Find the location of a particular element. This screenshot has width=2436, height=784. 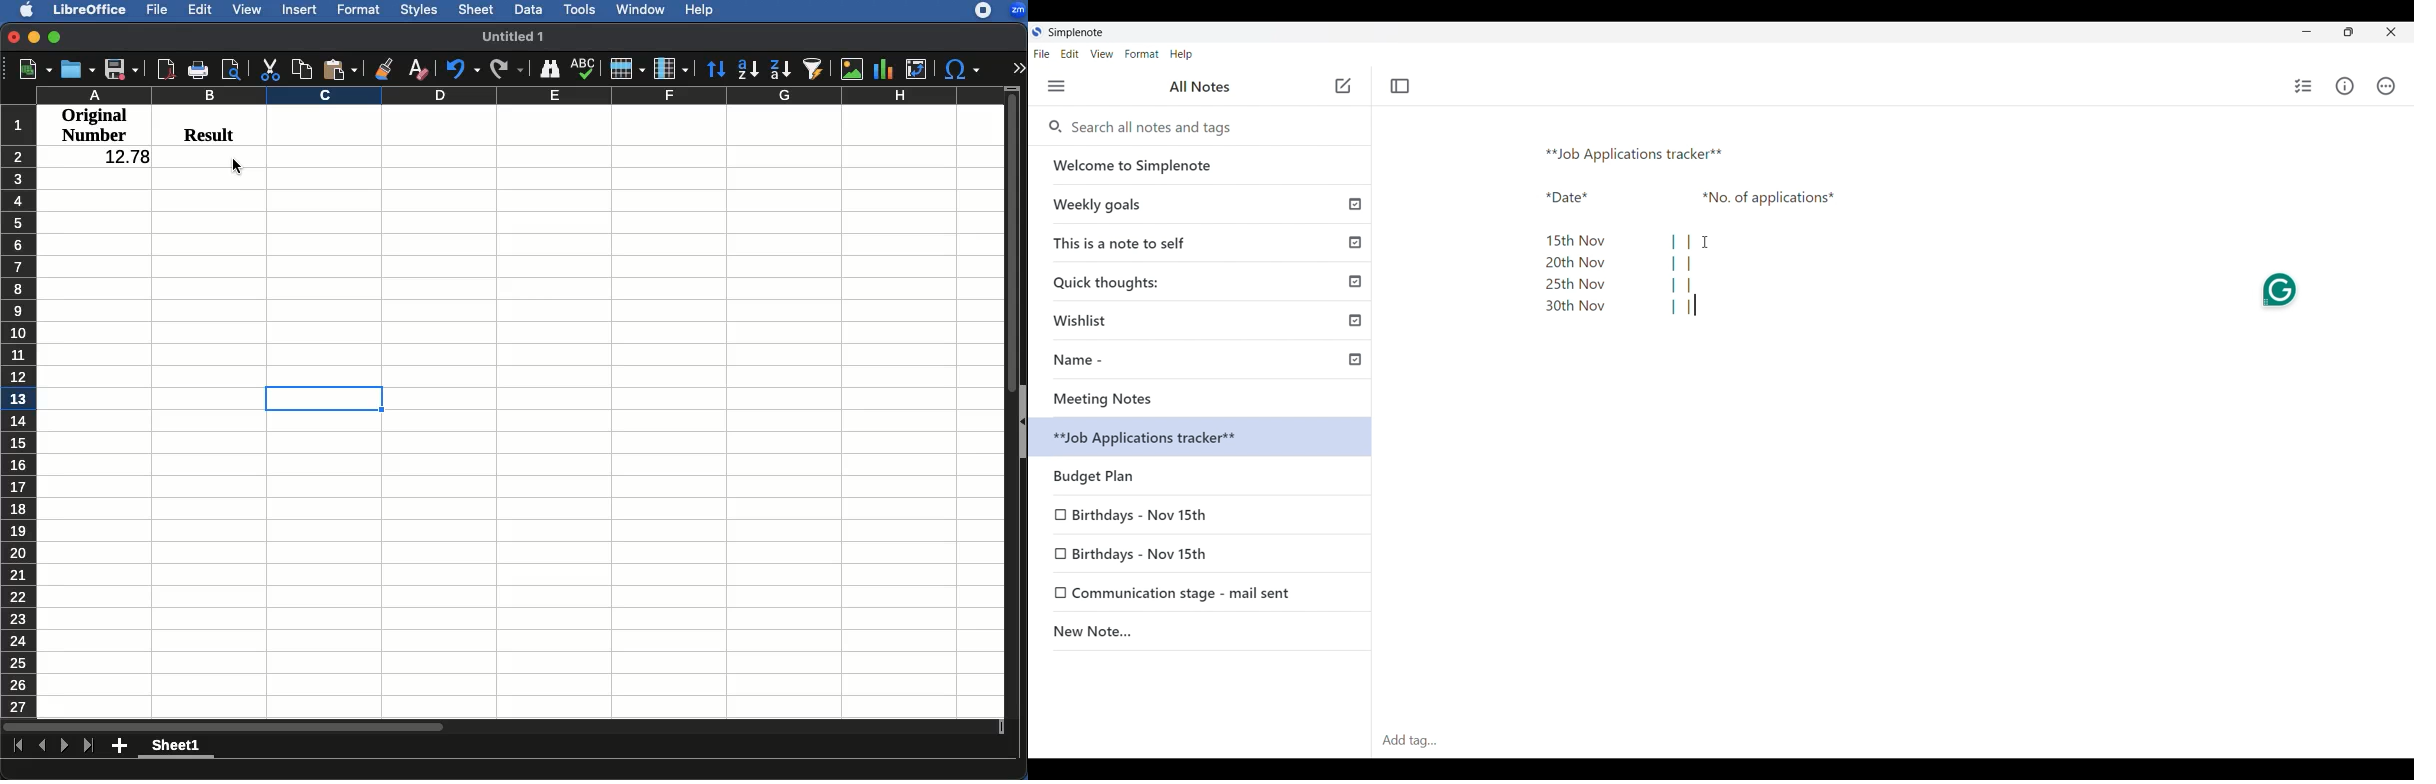

Menu is located at coordinates (1056, 86).